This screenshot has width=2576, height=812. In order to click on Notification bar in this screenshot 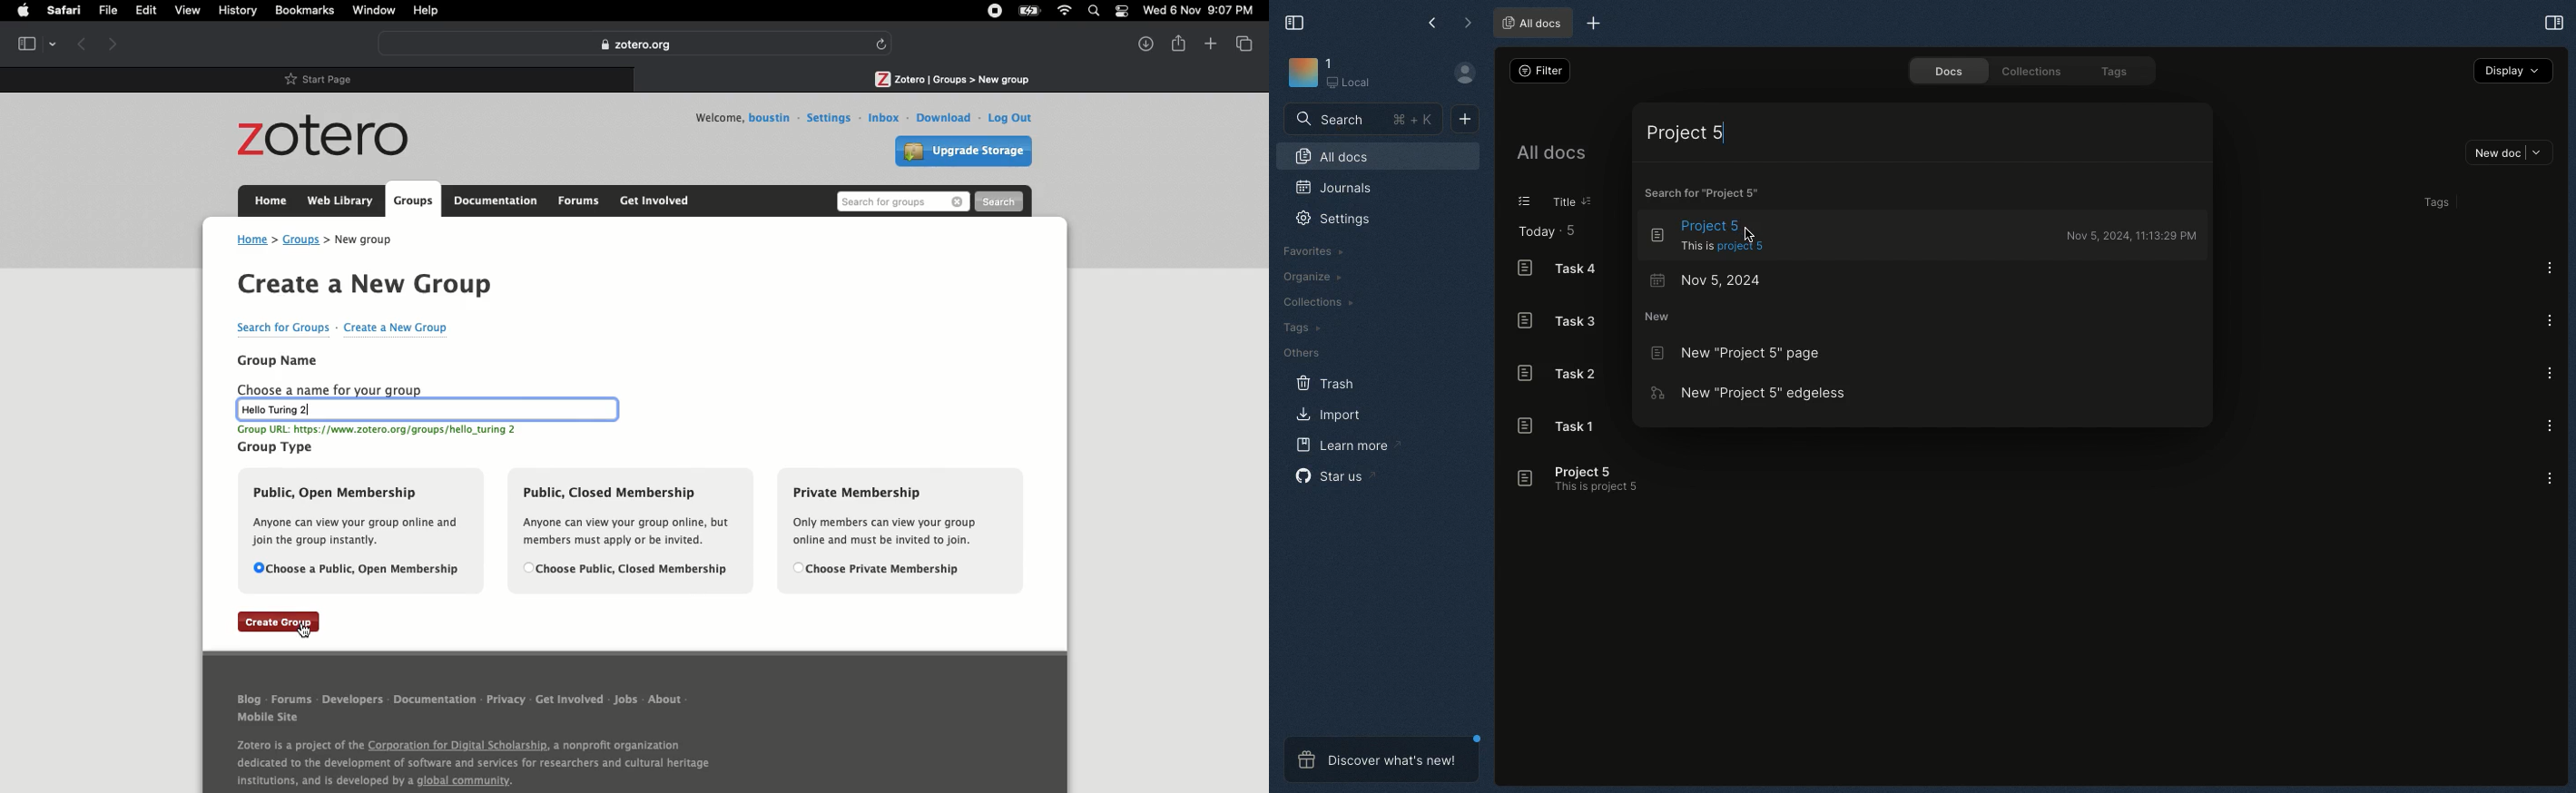, I will do `click(1119, 13)`.